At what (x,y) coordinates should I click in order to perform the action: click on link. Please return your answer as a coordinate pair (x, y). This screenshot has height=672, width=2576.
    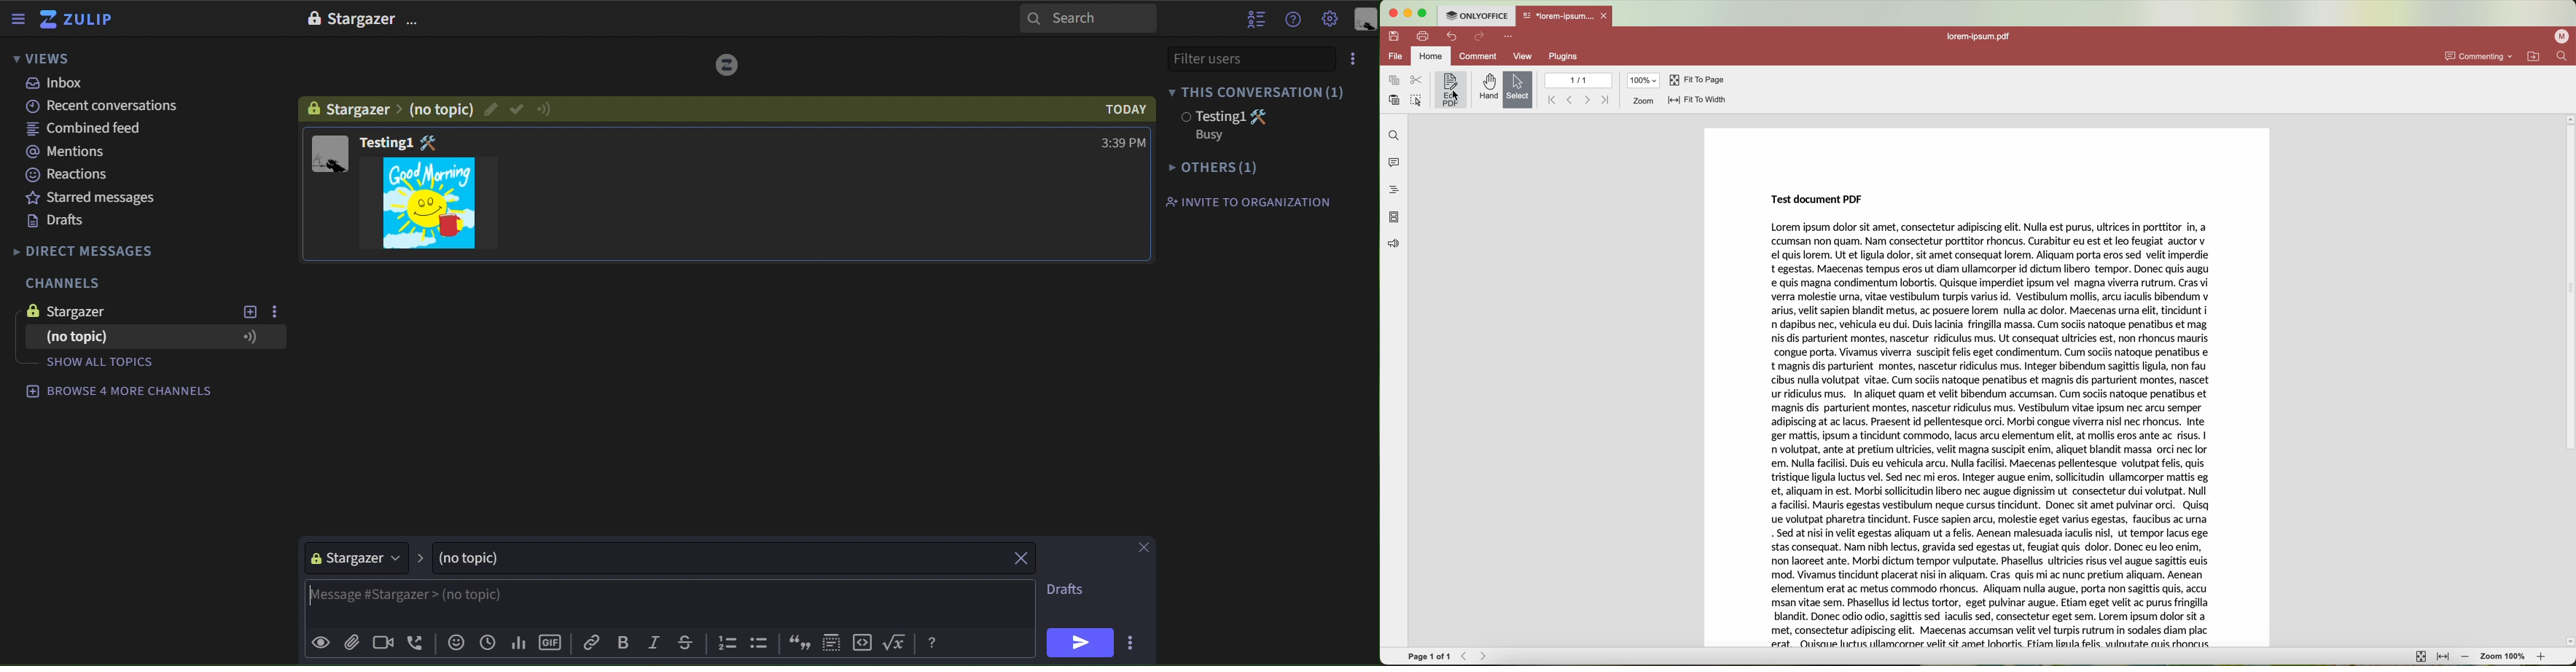
    Looking at the image, I should click on (593, 642).